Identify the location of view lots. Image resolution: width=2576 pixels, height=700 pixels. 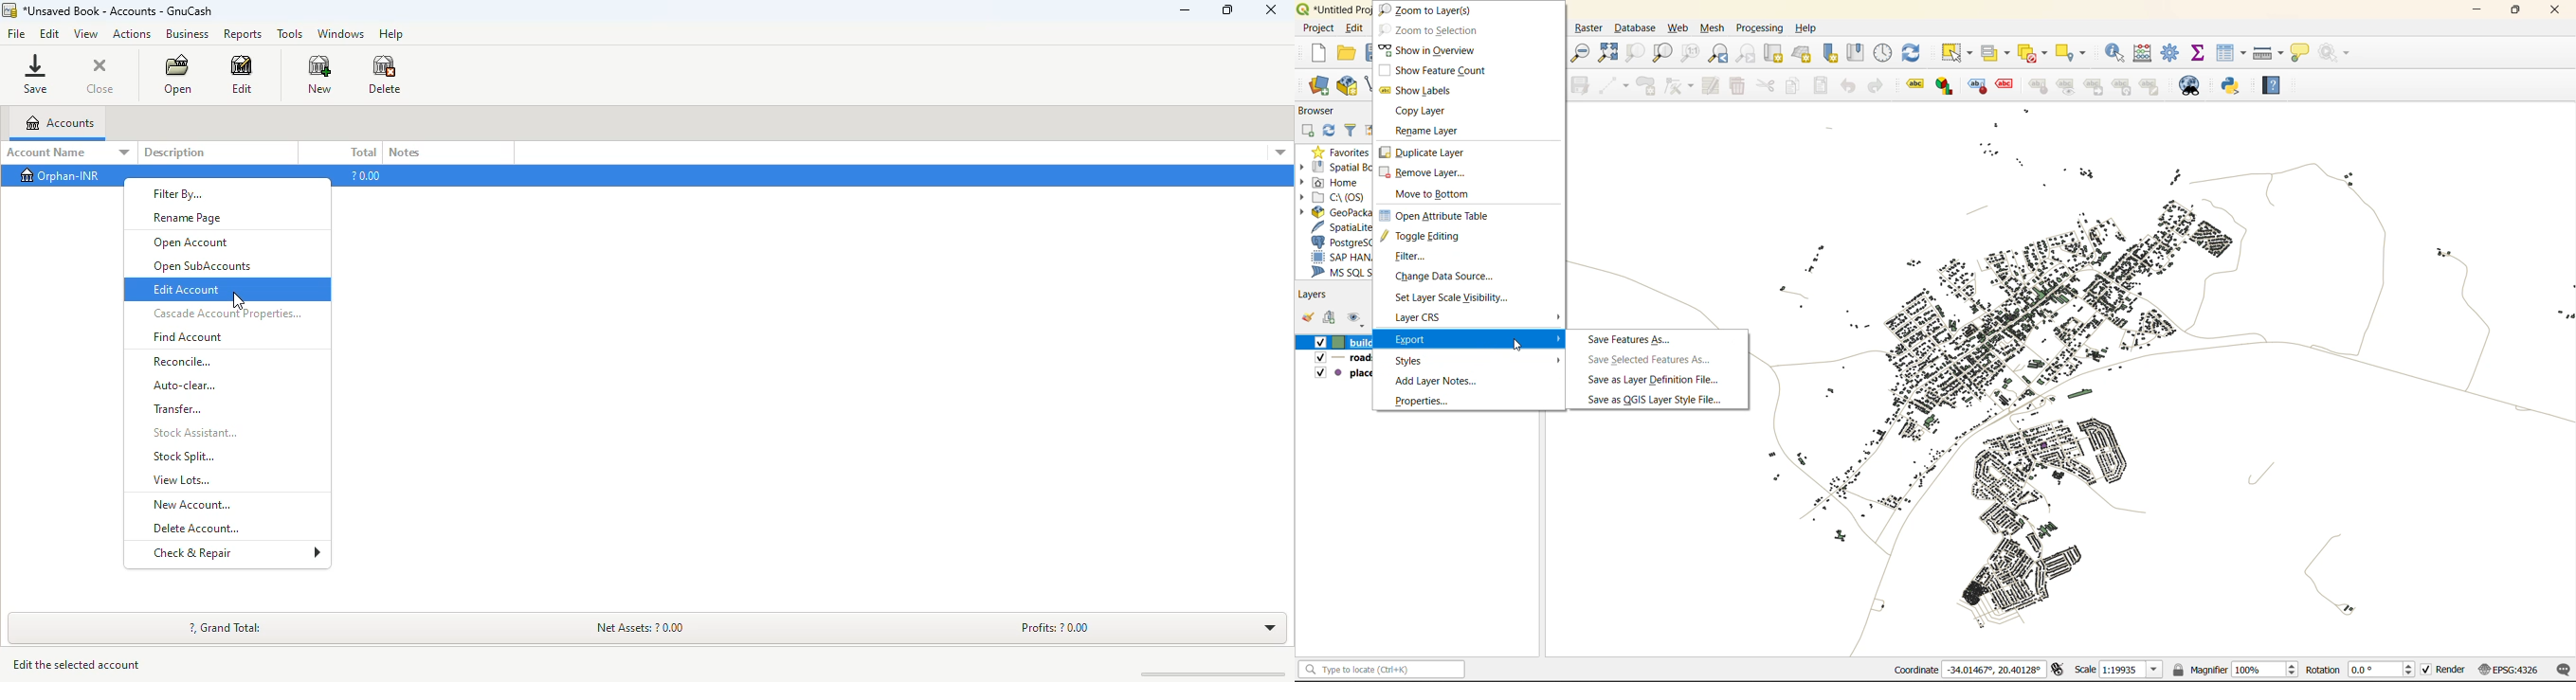
(181, 480).